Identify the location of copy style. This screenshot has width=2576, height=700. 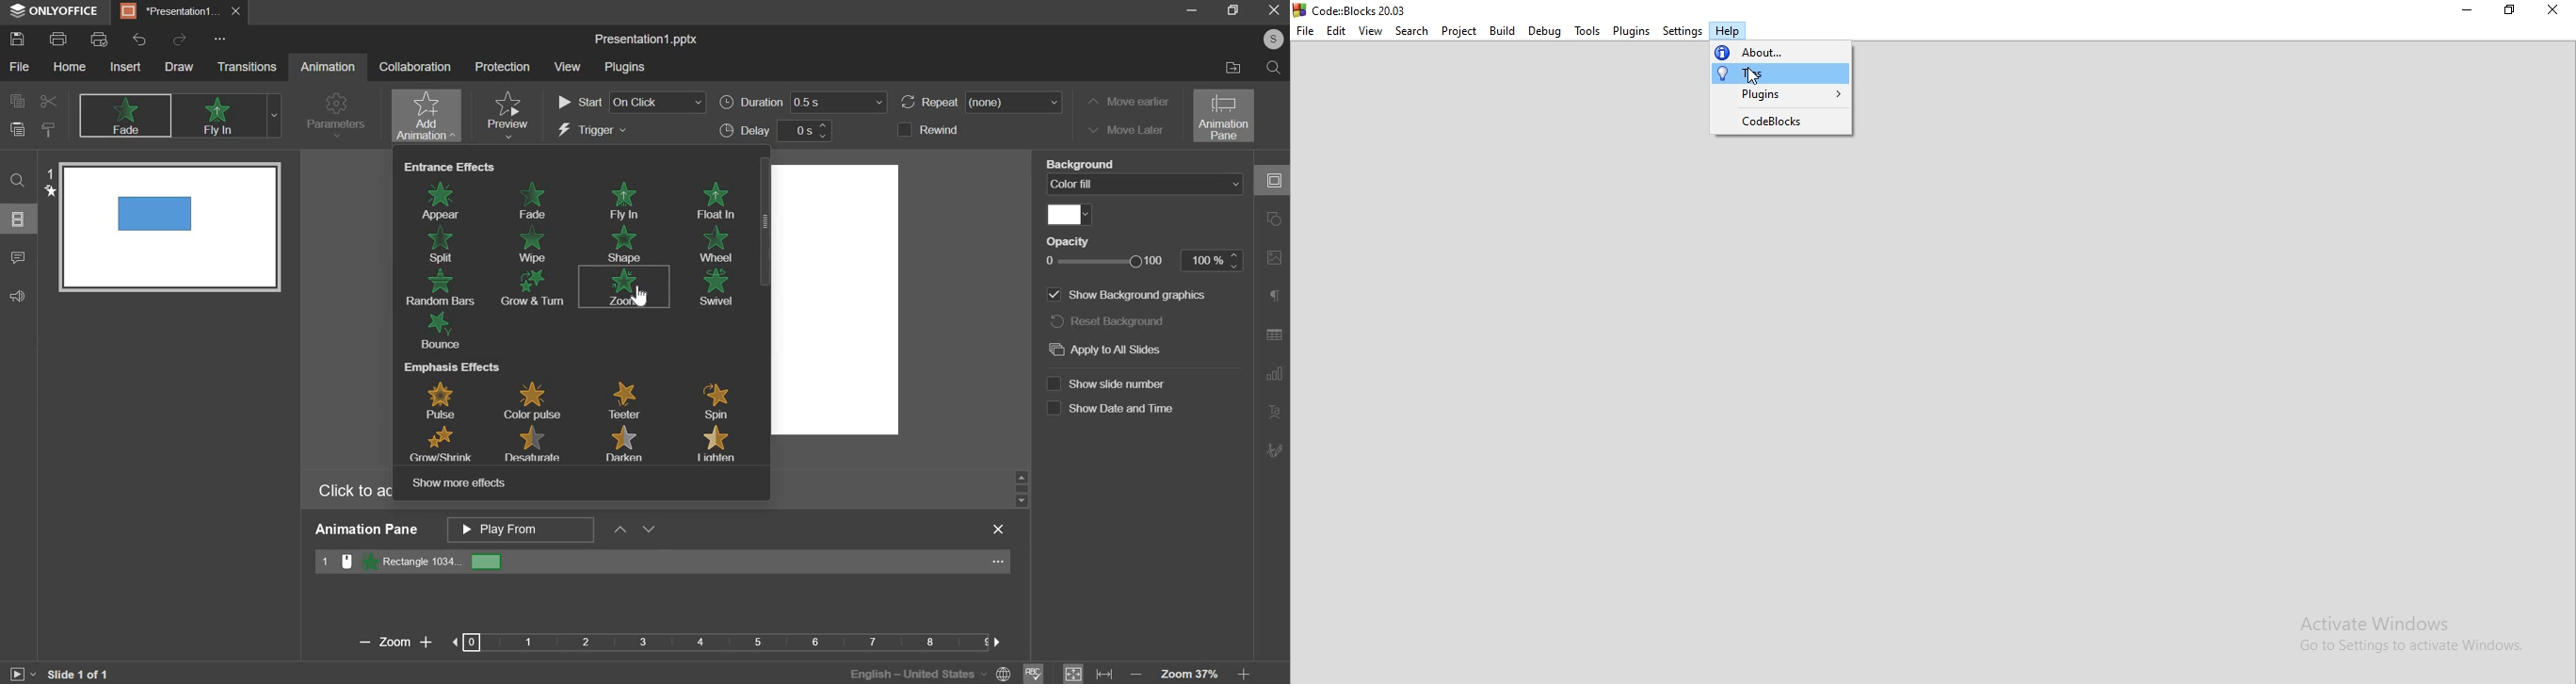
(50, 130).